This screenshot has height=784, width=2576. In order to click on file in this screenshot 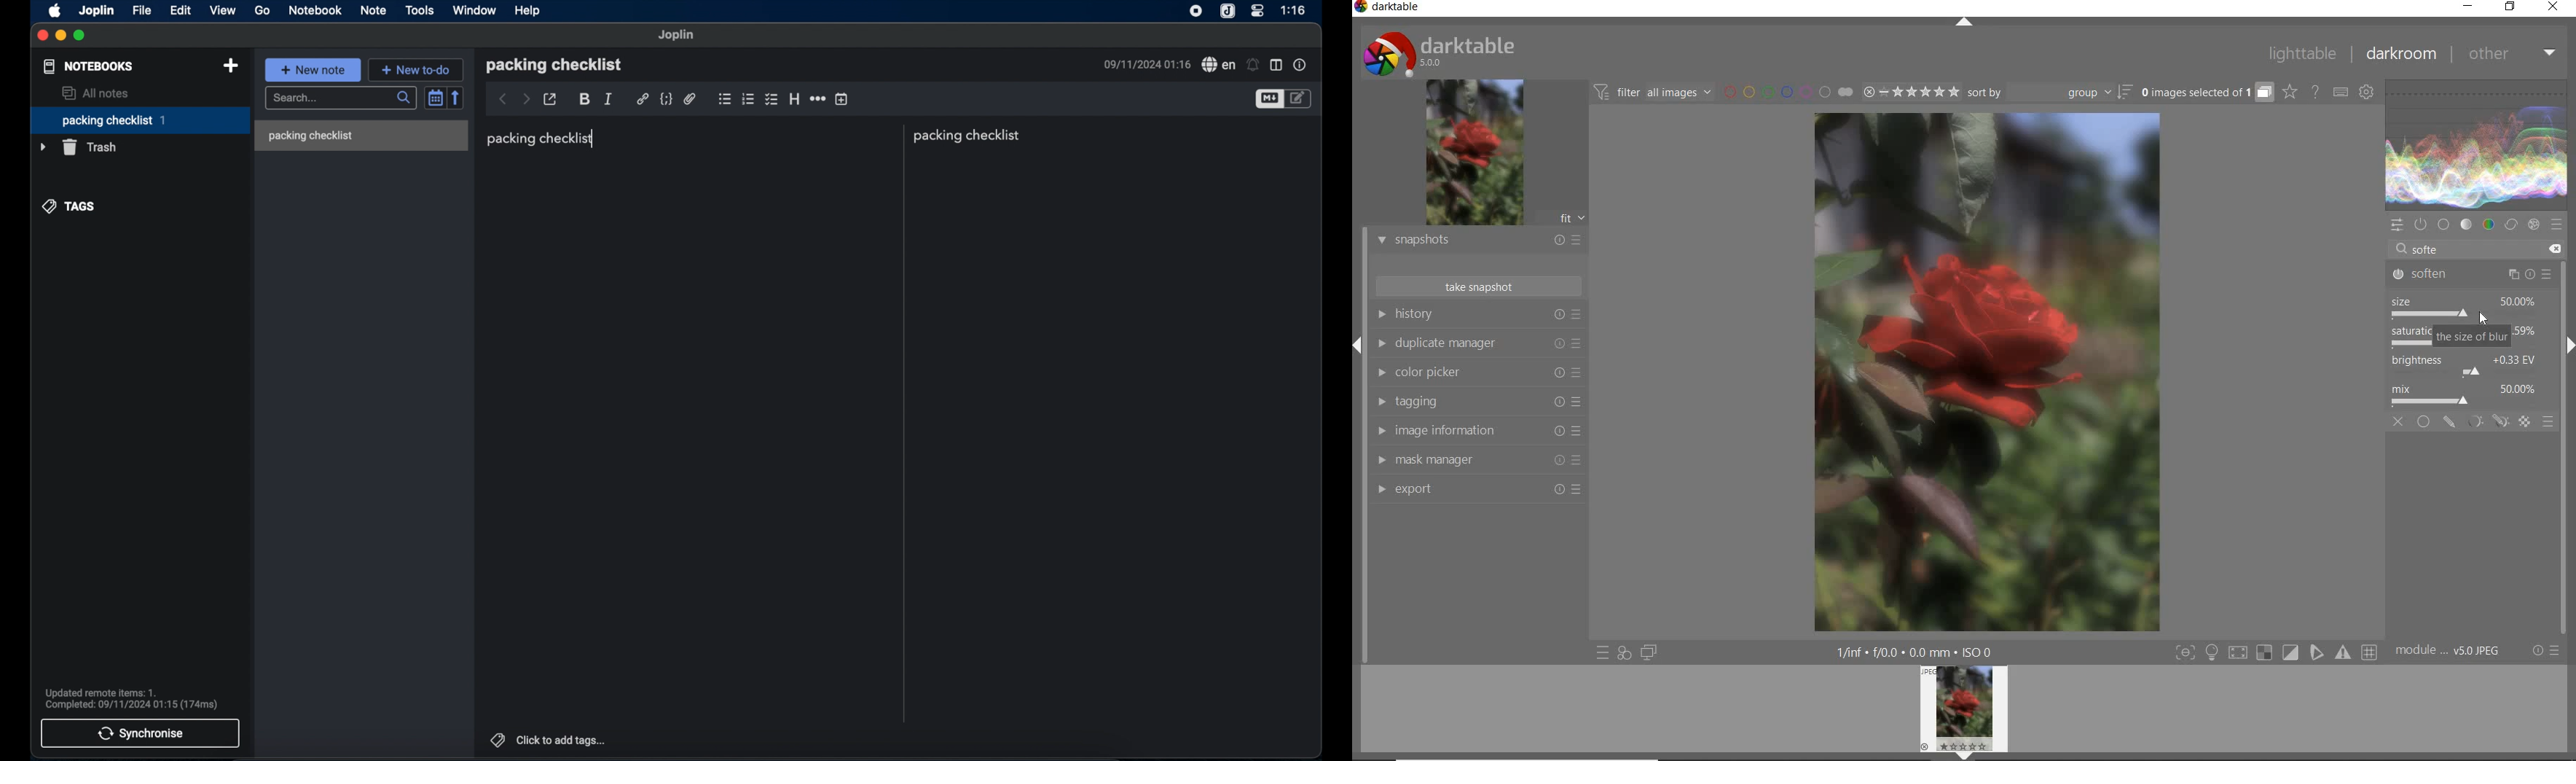, I will do `click(143, 11)`.